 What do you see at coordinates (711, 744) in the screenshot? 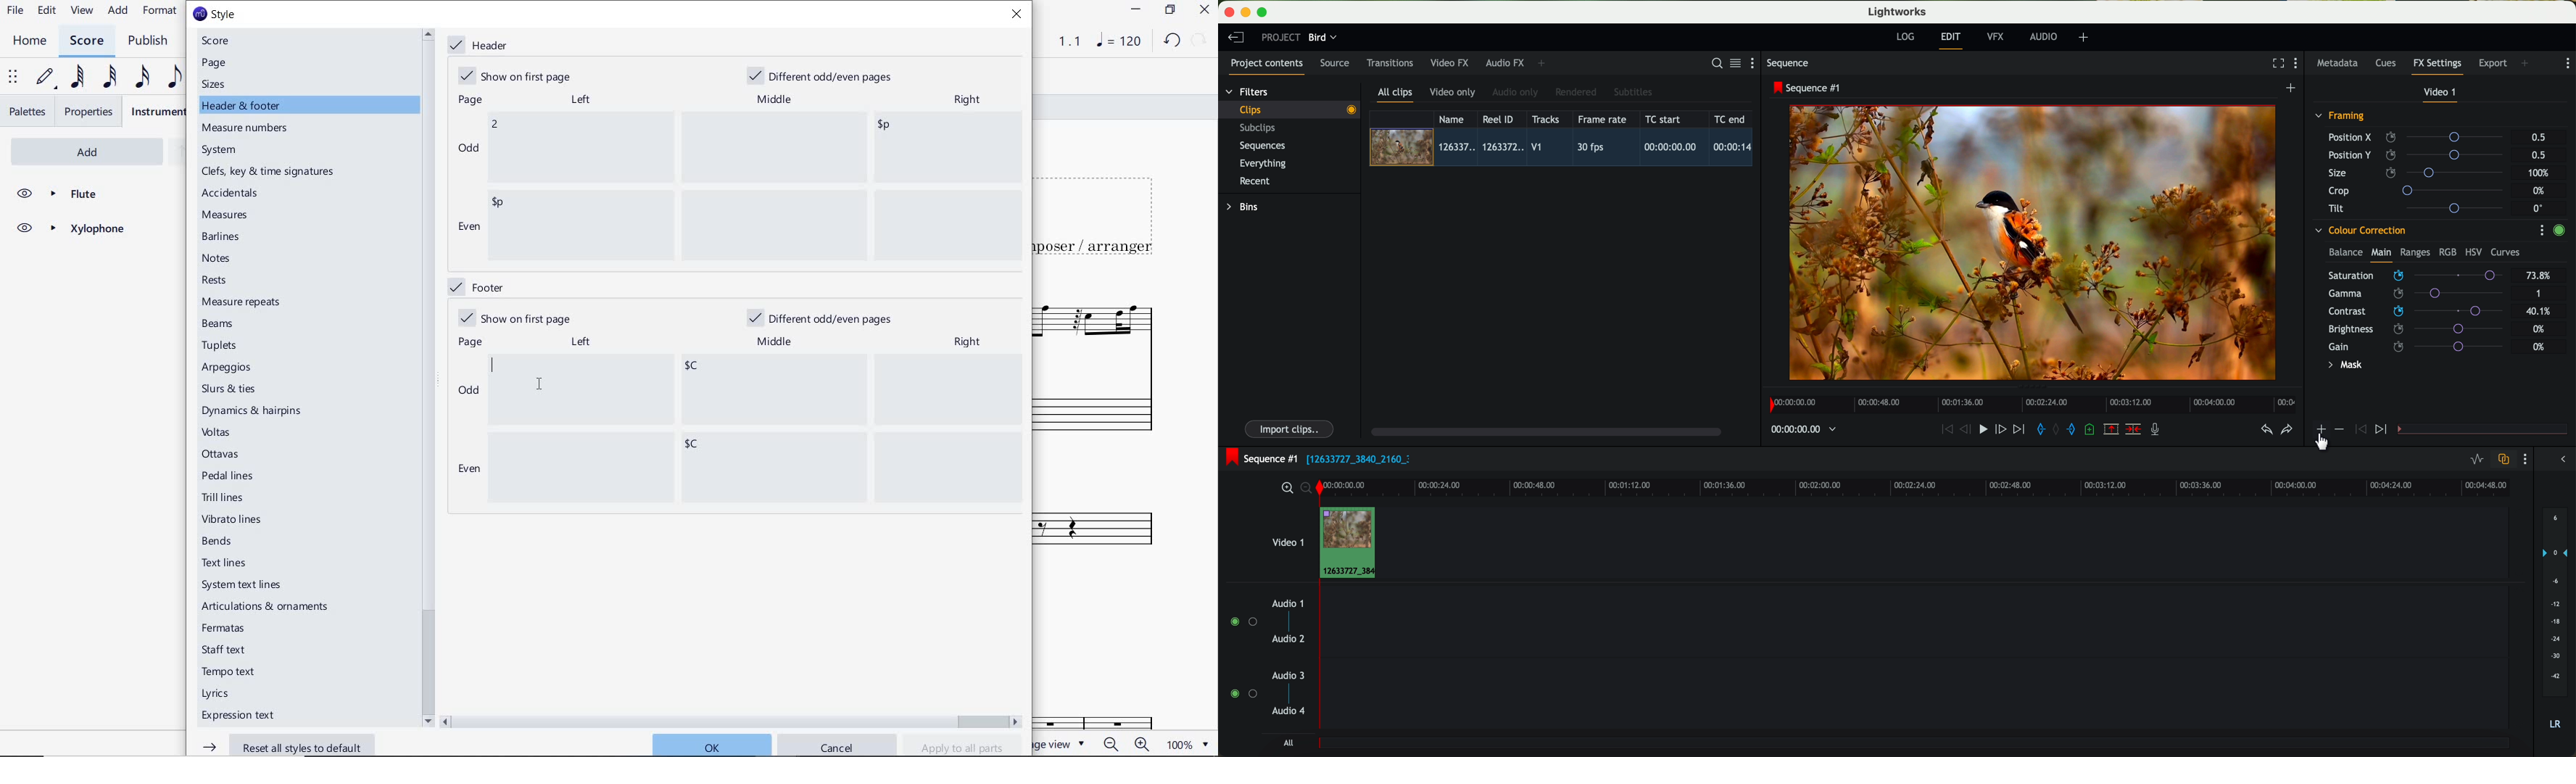
I see `ok` at bounding box center [711, 744].